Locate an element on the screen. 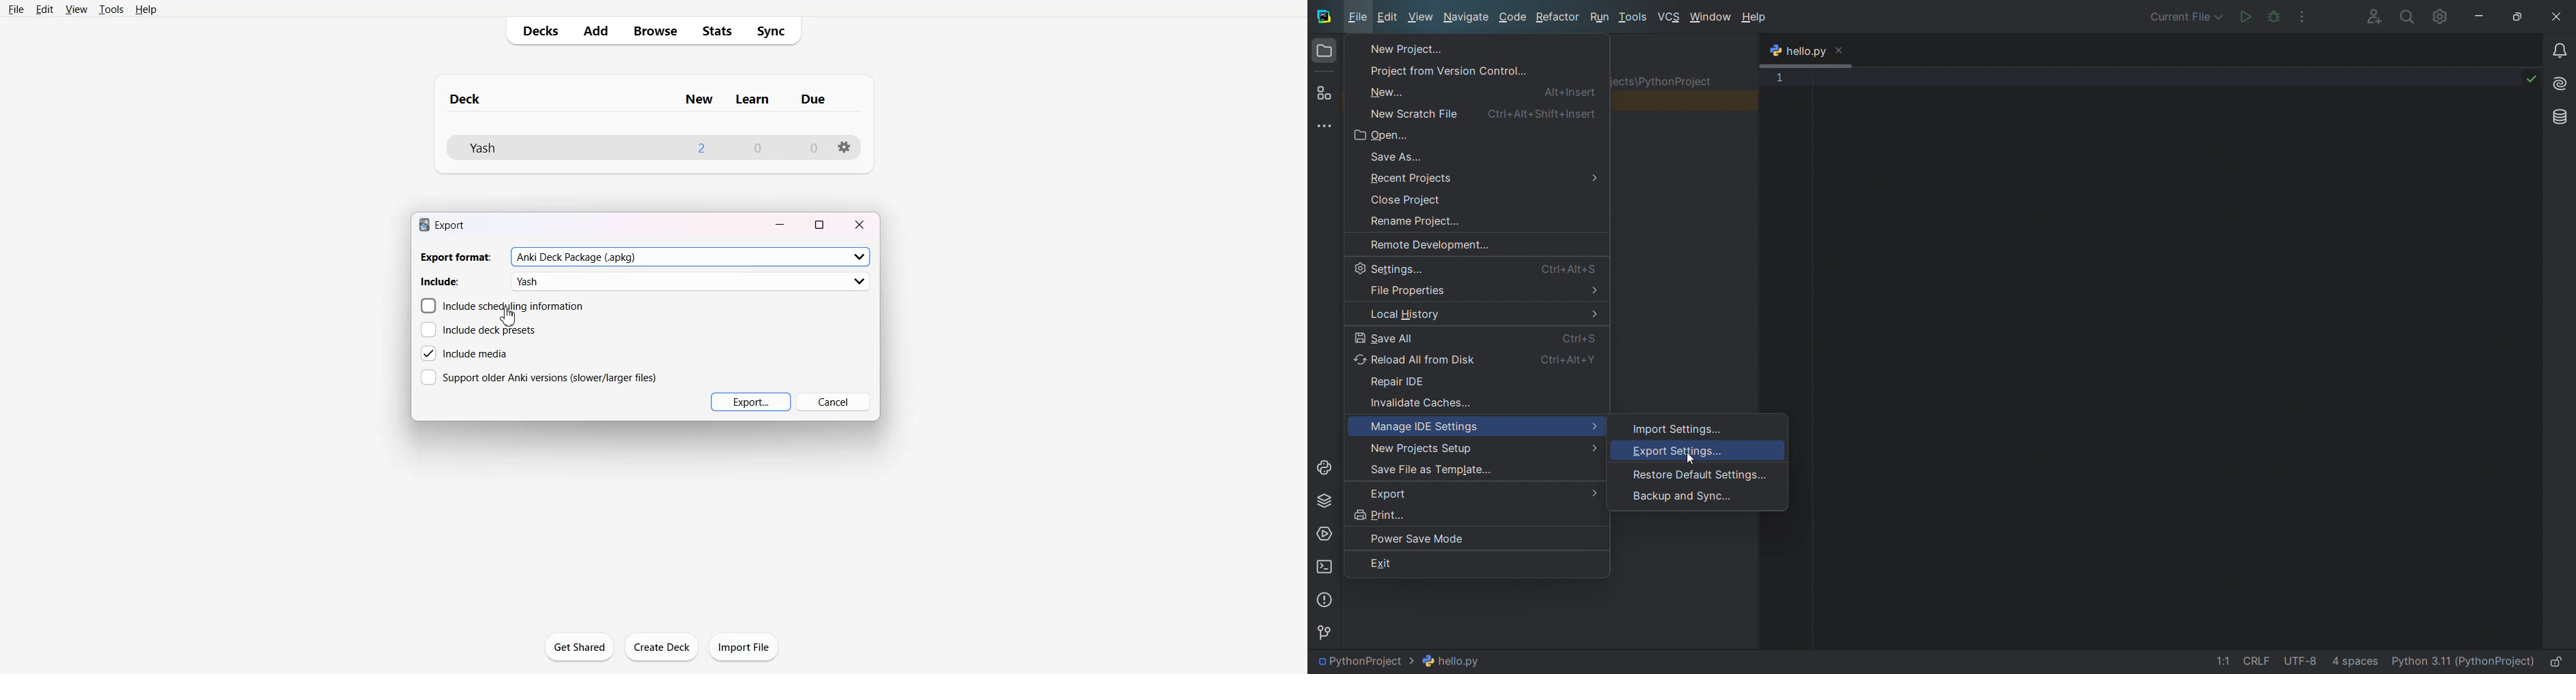  close is located at coordinates (1840, 49).